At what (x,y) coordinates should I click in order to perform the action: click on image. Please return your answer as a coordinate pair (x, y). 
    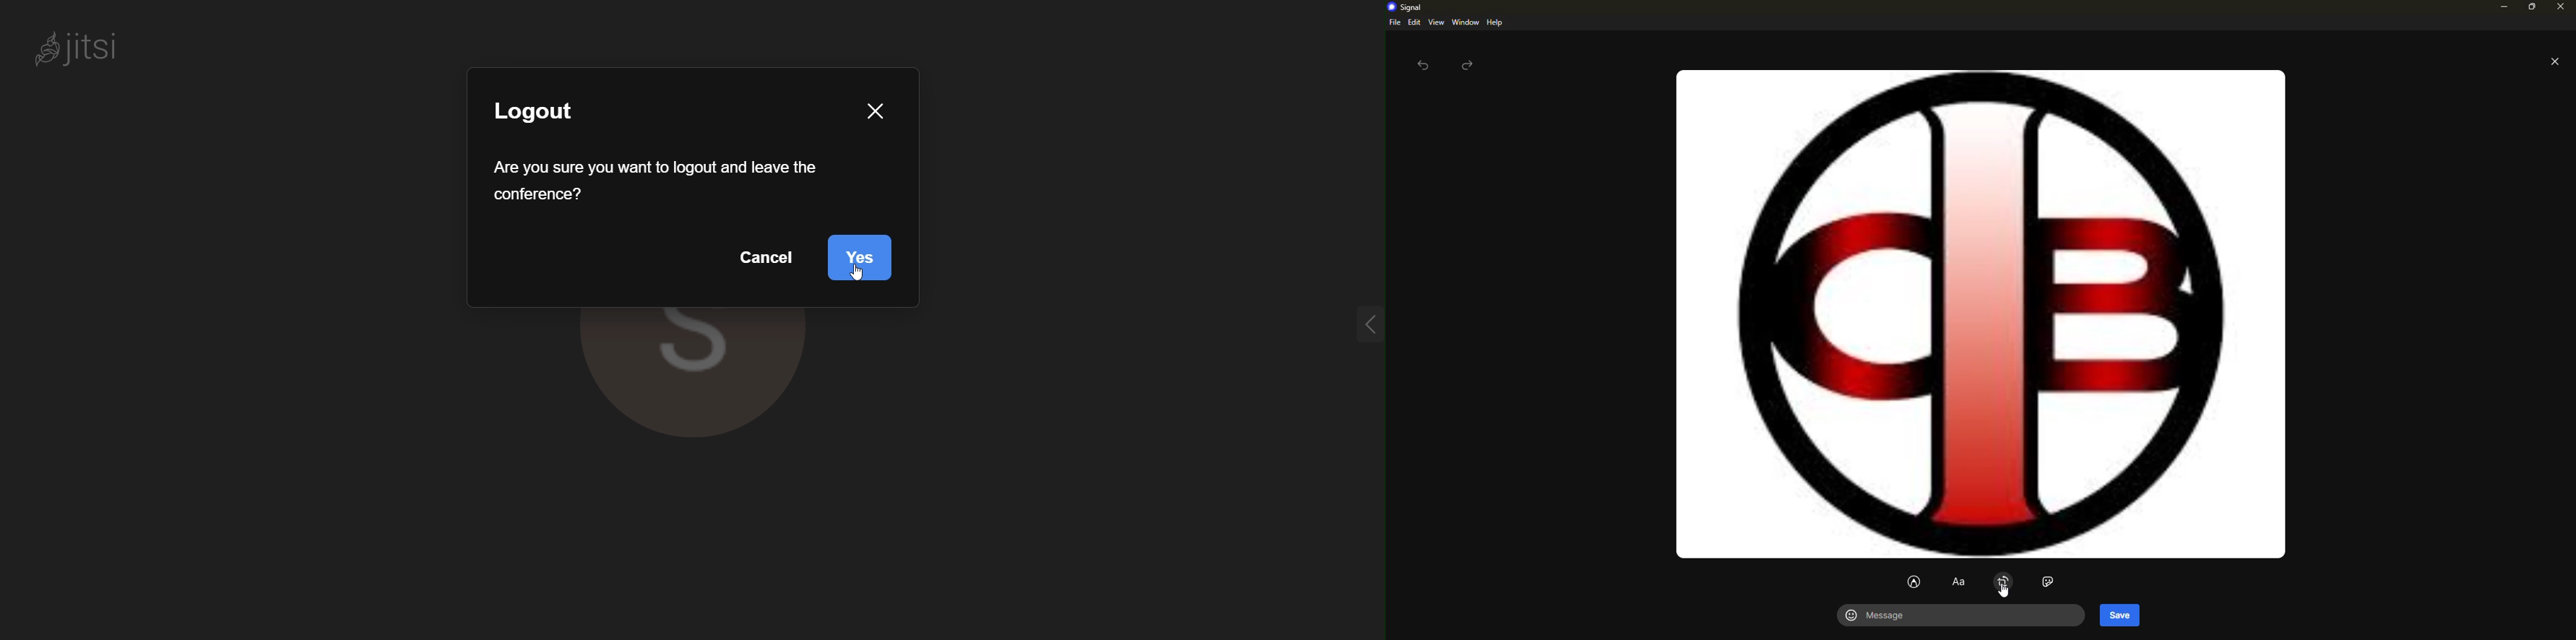
    Looking at the image, I should click on (1975, 313).